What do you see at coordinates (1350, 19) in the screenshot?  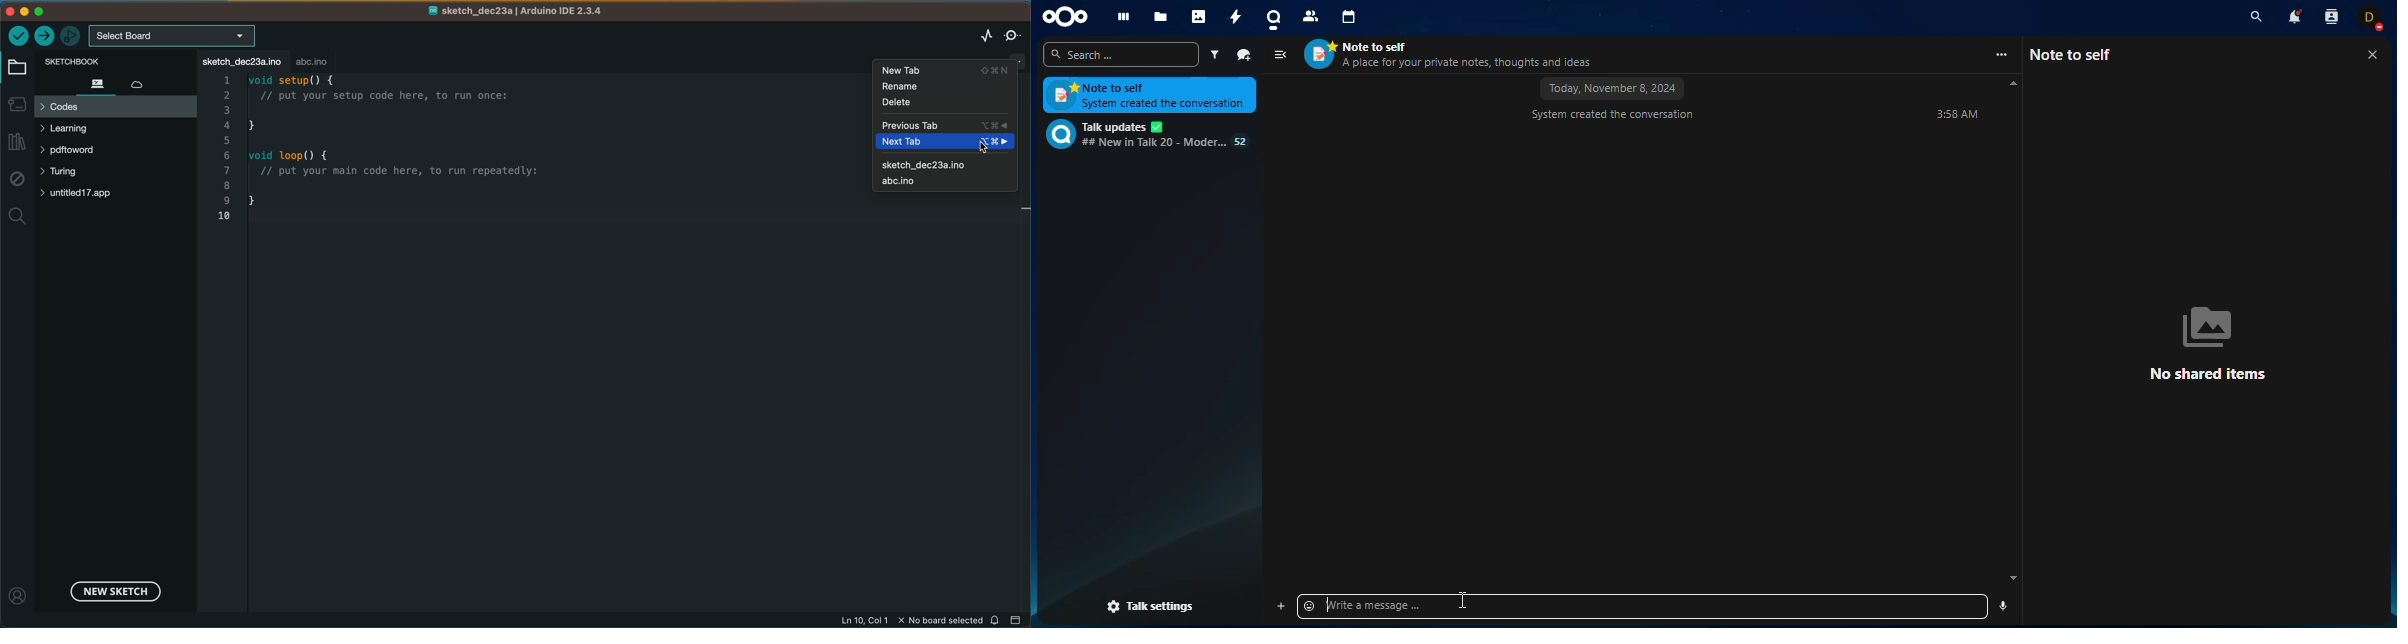 I see `calendar` at bounding box center [1350, 19].